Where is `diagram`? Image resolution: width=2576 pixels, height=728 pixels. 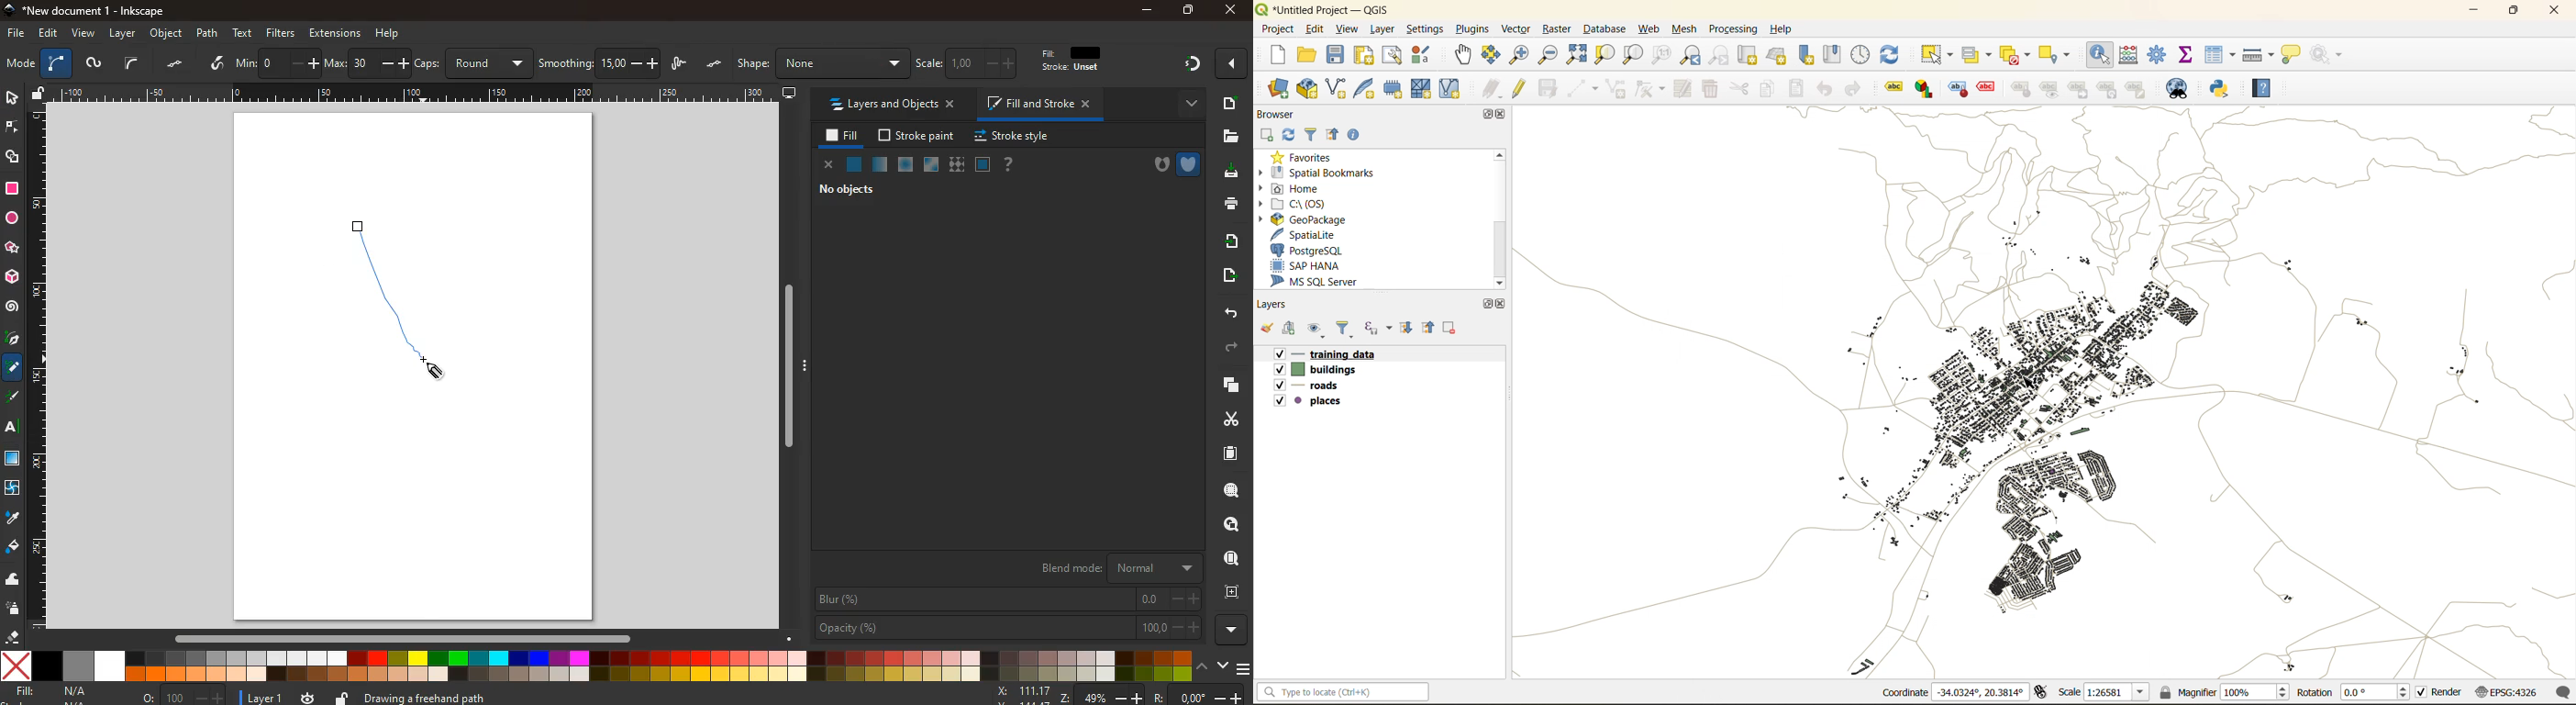 diagram is located at coordinates (1192, 66).